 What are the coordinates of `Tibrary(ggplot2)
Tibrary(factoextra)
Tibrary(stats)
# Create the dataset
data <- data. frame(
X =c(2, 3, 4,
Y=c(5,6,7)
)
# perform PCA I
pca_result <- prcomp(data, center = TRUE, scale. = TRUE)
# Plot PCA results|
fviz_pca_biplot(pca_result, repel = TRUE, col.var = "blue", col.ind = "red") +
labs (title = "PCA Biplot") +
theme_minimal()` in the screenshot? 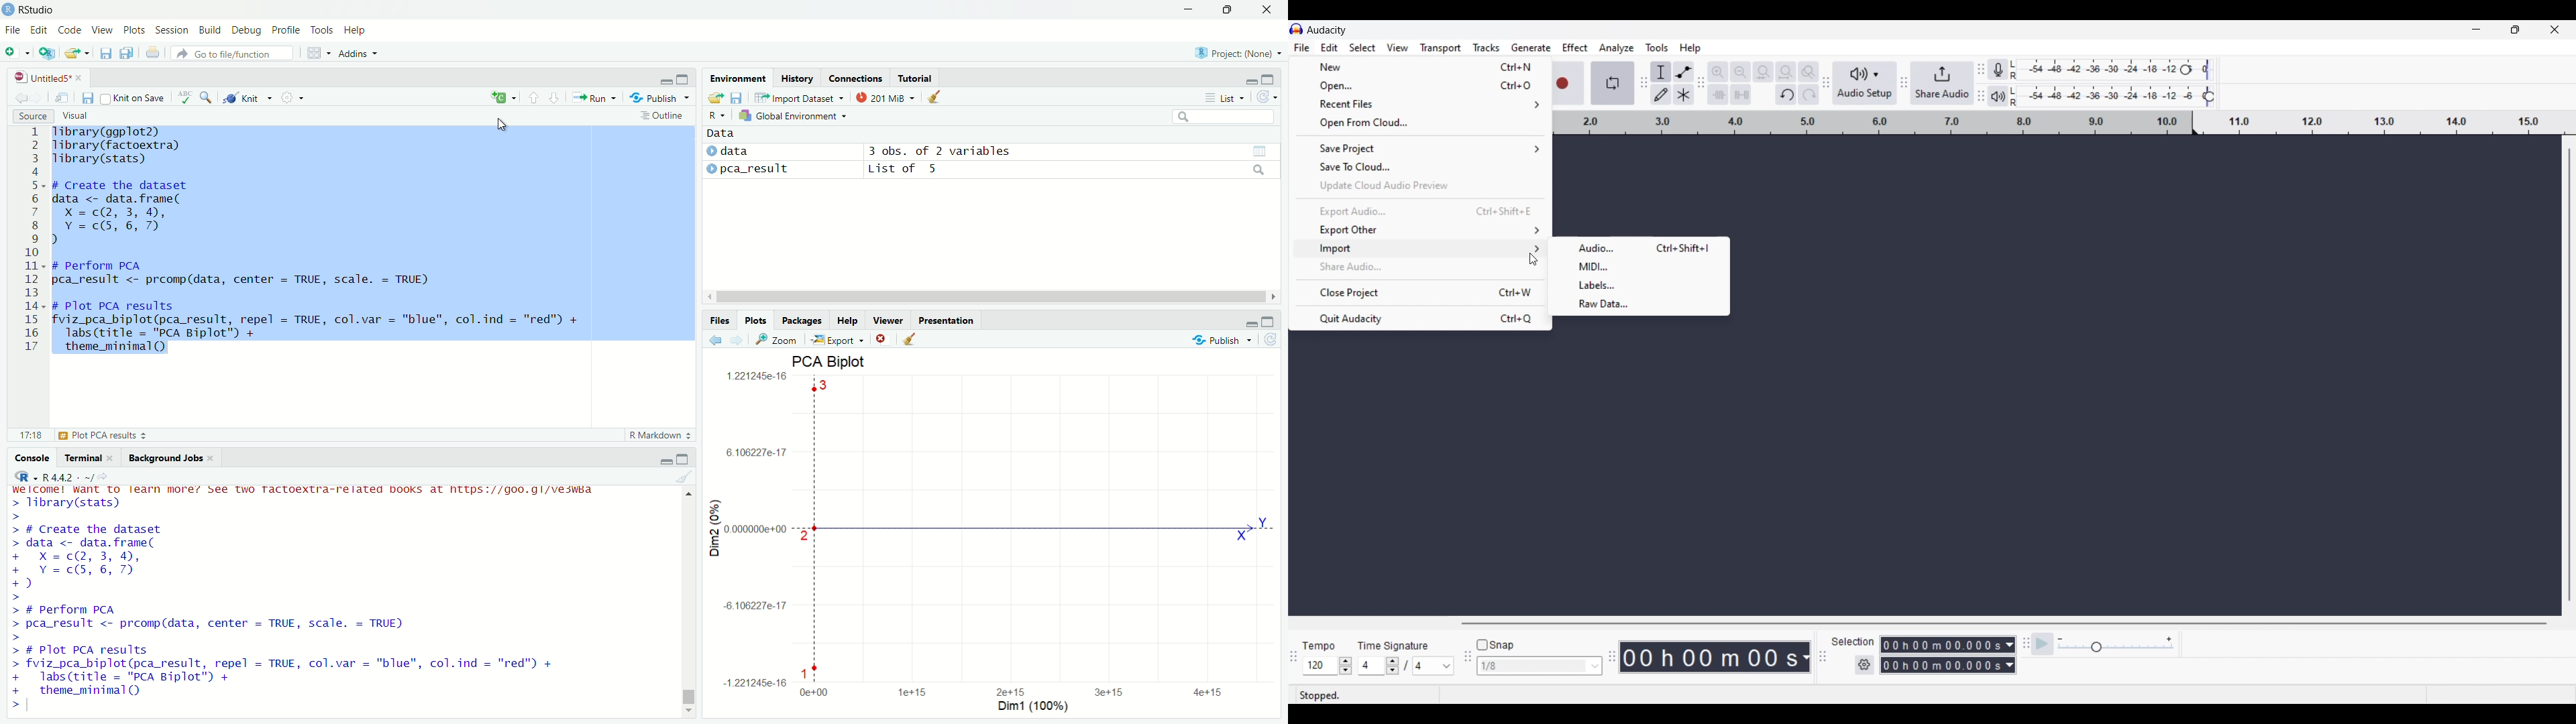 It's located at (323, 240).